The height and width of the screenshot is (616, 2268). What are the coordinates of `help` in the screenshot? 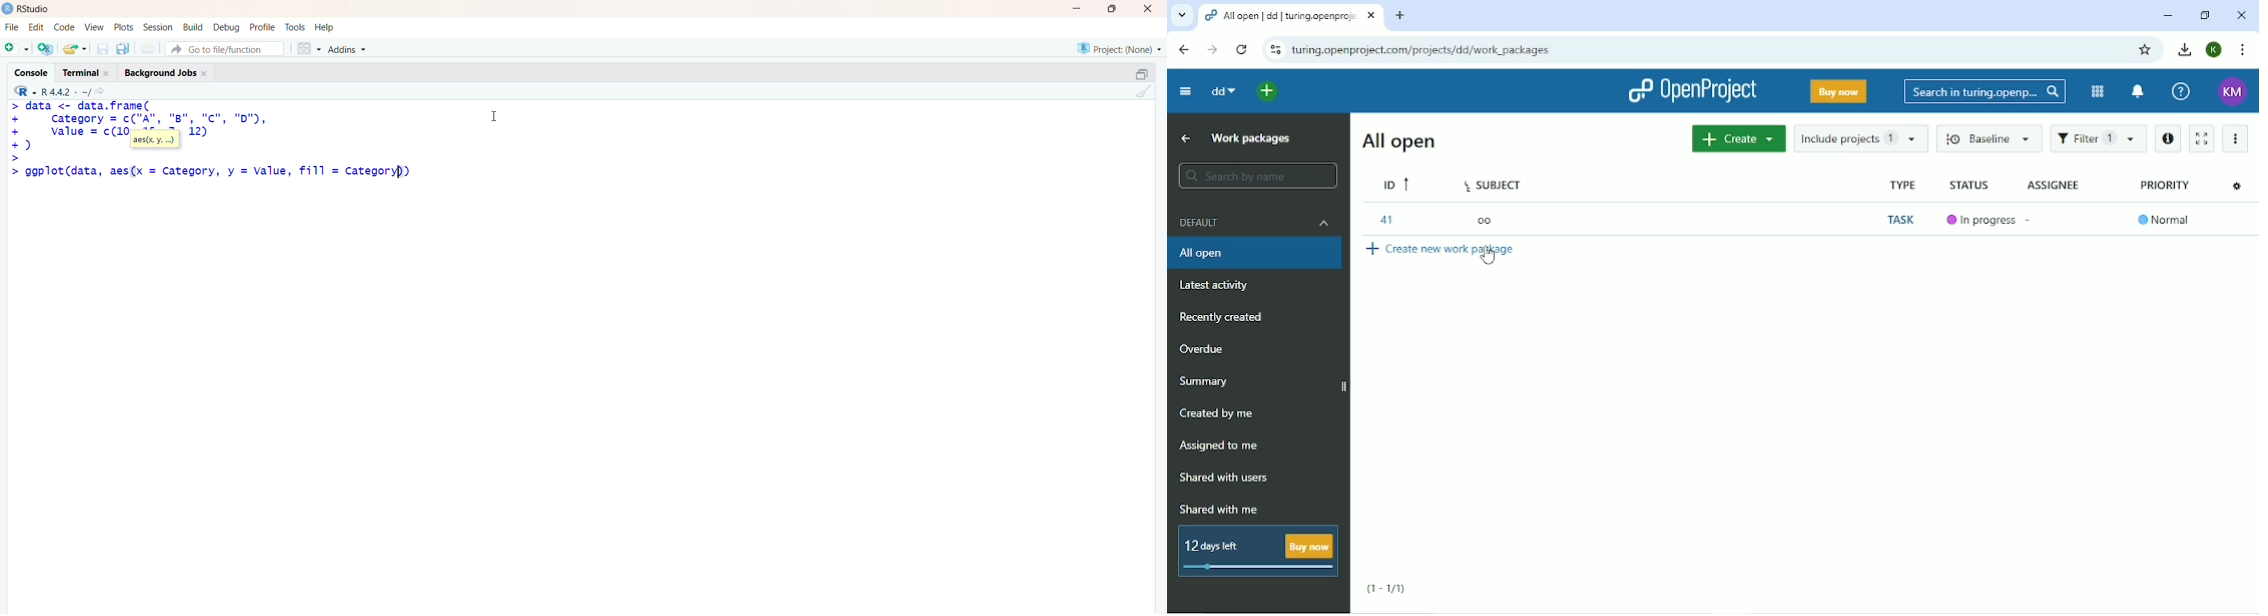 It's located at (326, 27).